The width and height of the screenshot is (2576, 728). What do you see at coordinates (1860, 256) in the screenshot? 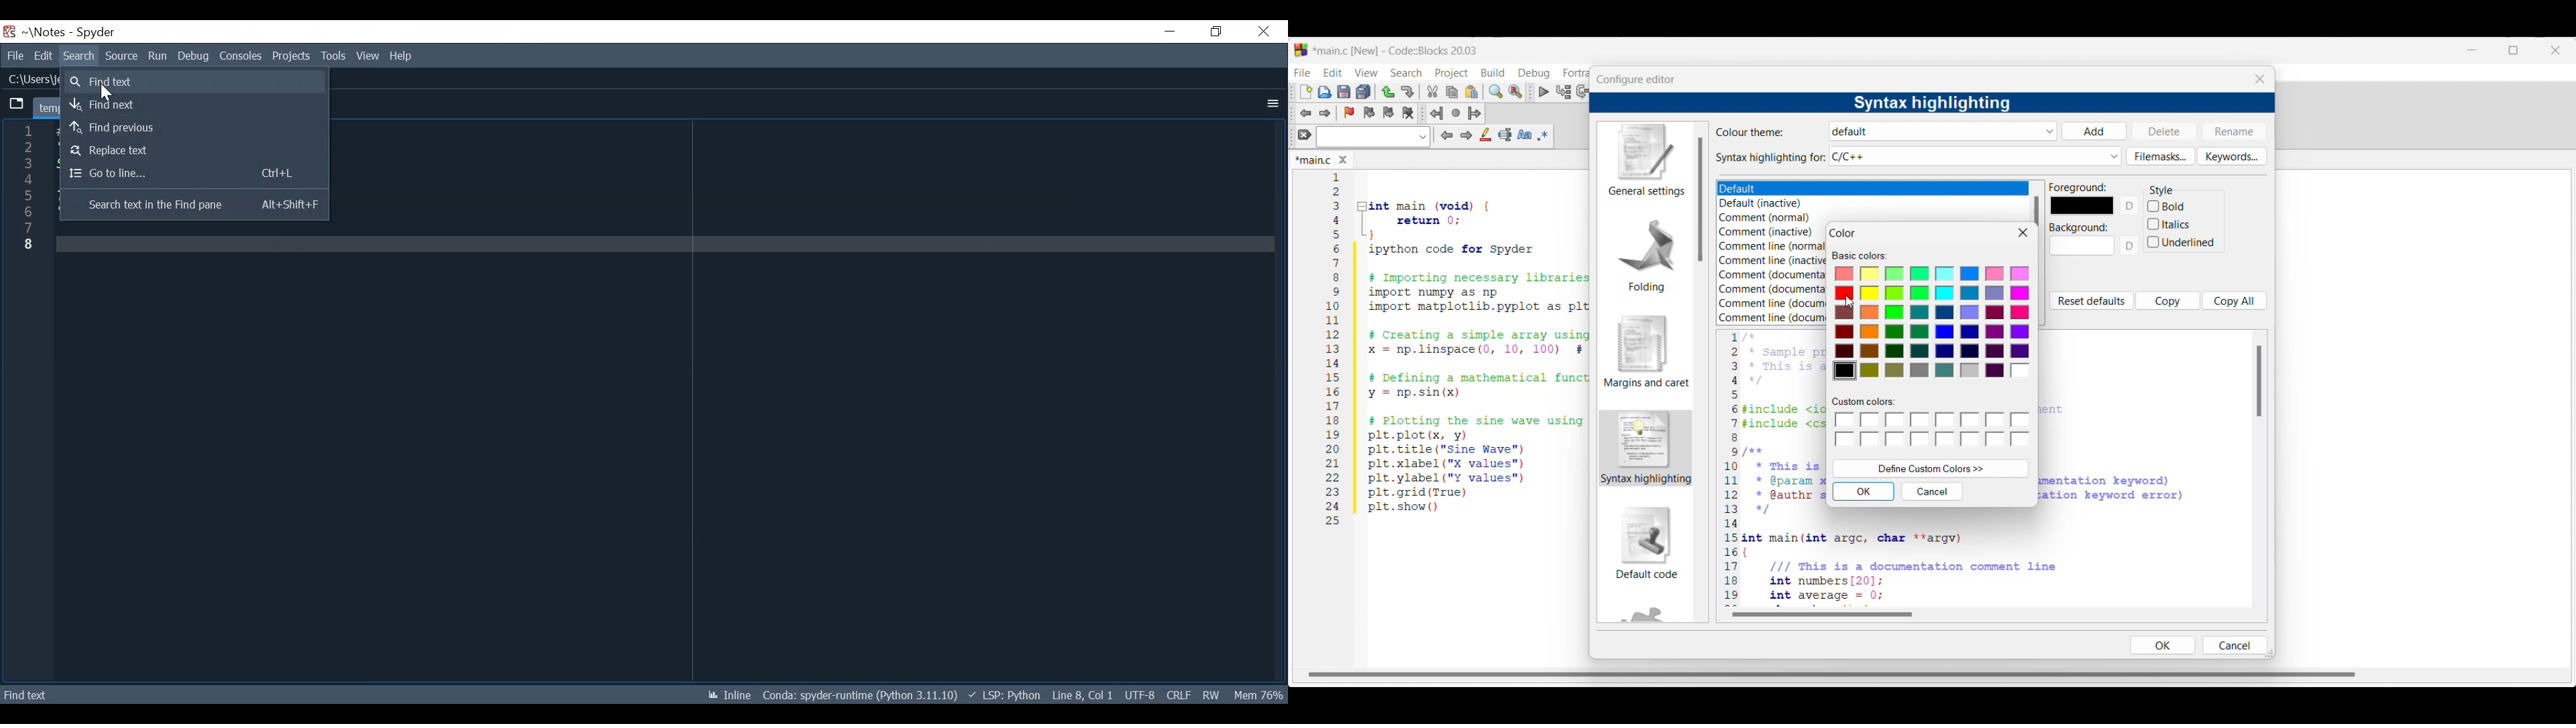
I see `Indicates basic color options` at bounding box center [1860, 256].